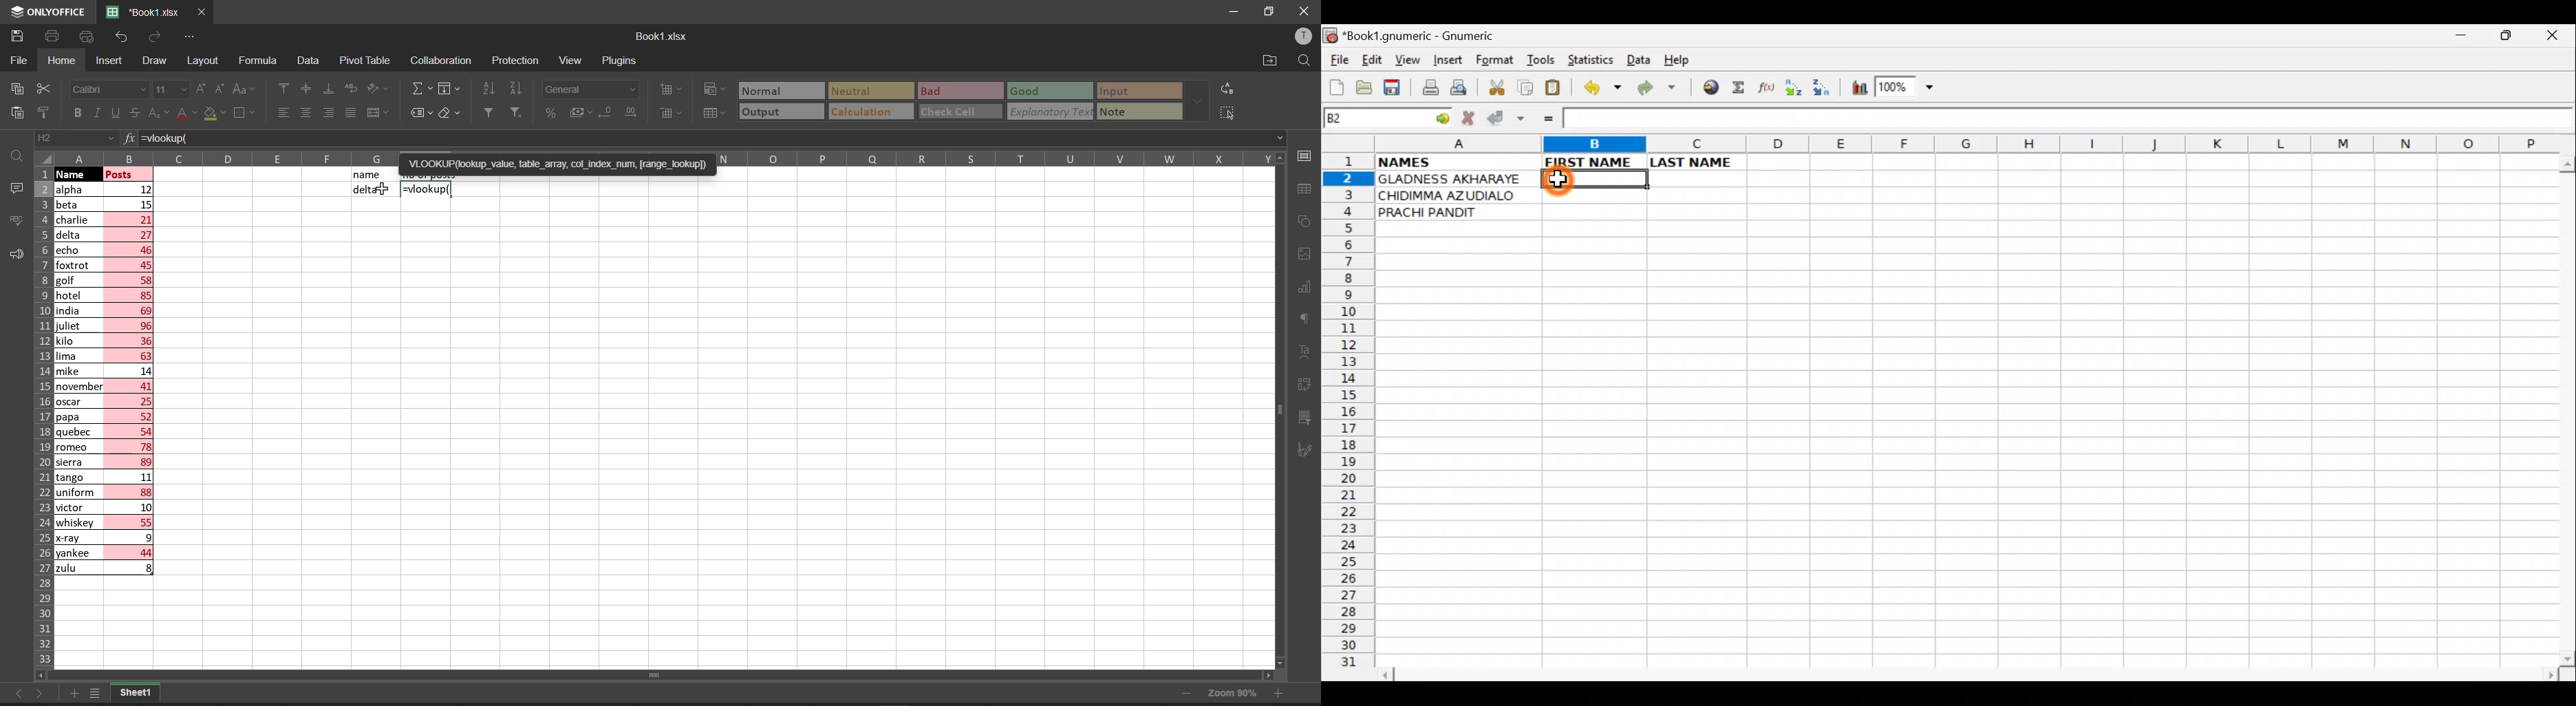 The height and width of the screenshot is (728, 2576). What do you see at coordinates (1282, 663) in the screenshot?
I see `scroll down` at bounding box center [1282, 663].